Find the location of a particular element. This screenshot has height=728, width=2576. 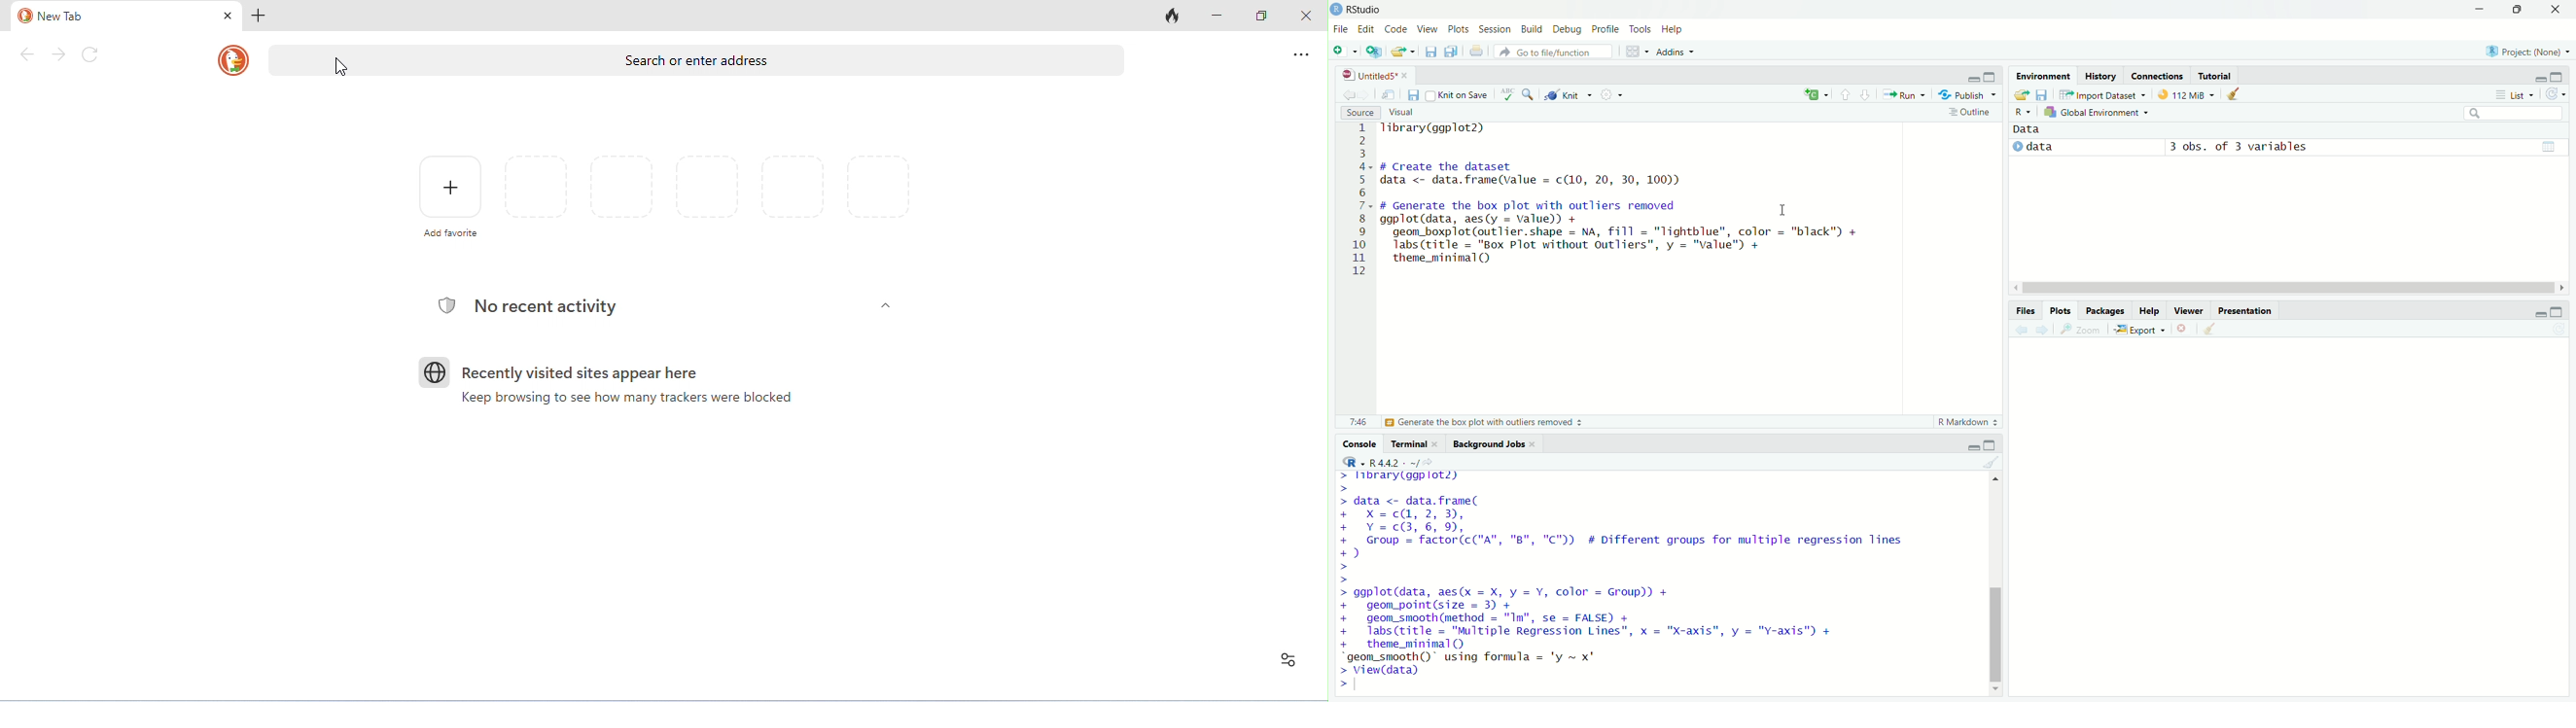

Plots is located at coordinates (2056, 310).